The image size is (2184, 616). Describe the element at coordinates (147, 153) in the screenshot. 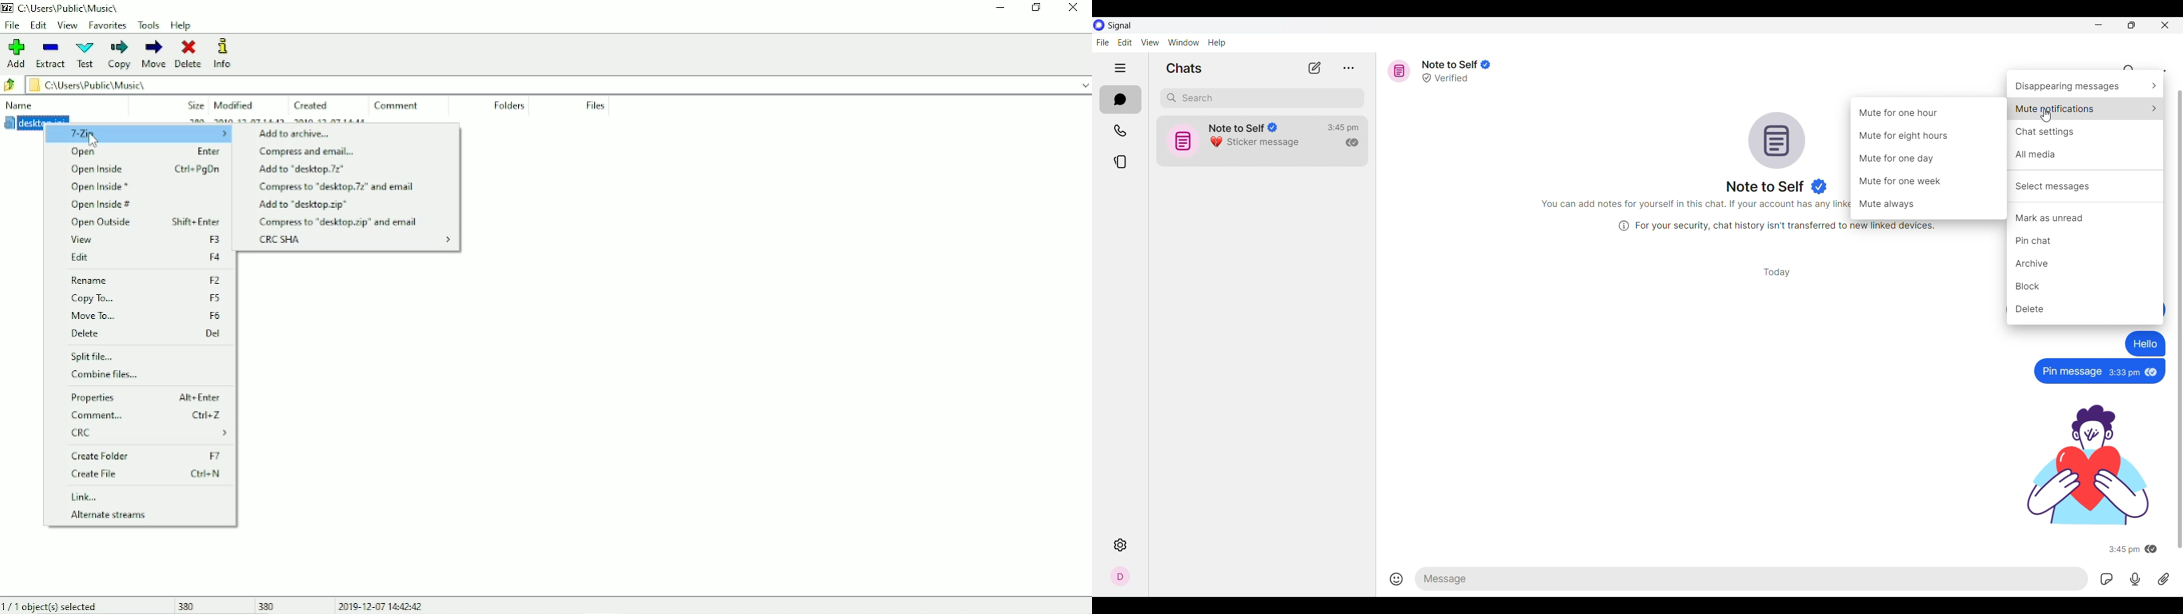

I see `Open` at that location.